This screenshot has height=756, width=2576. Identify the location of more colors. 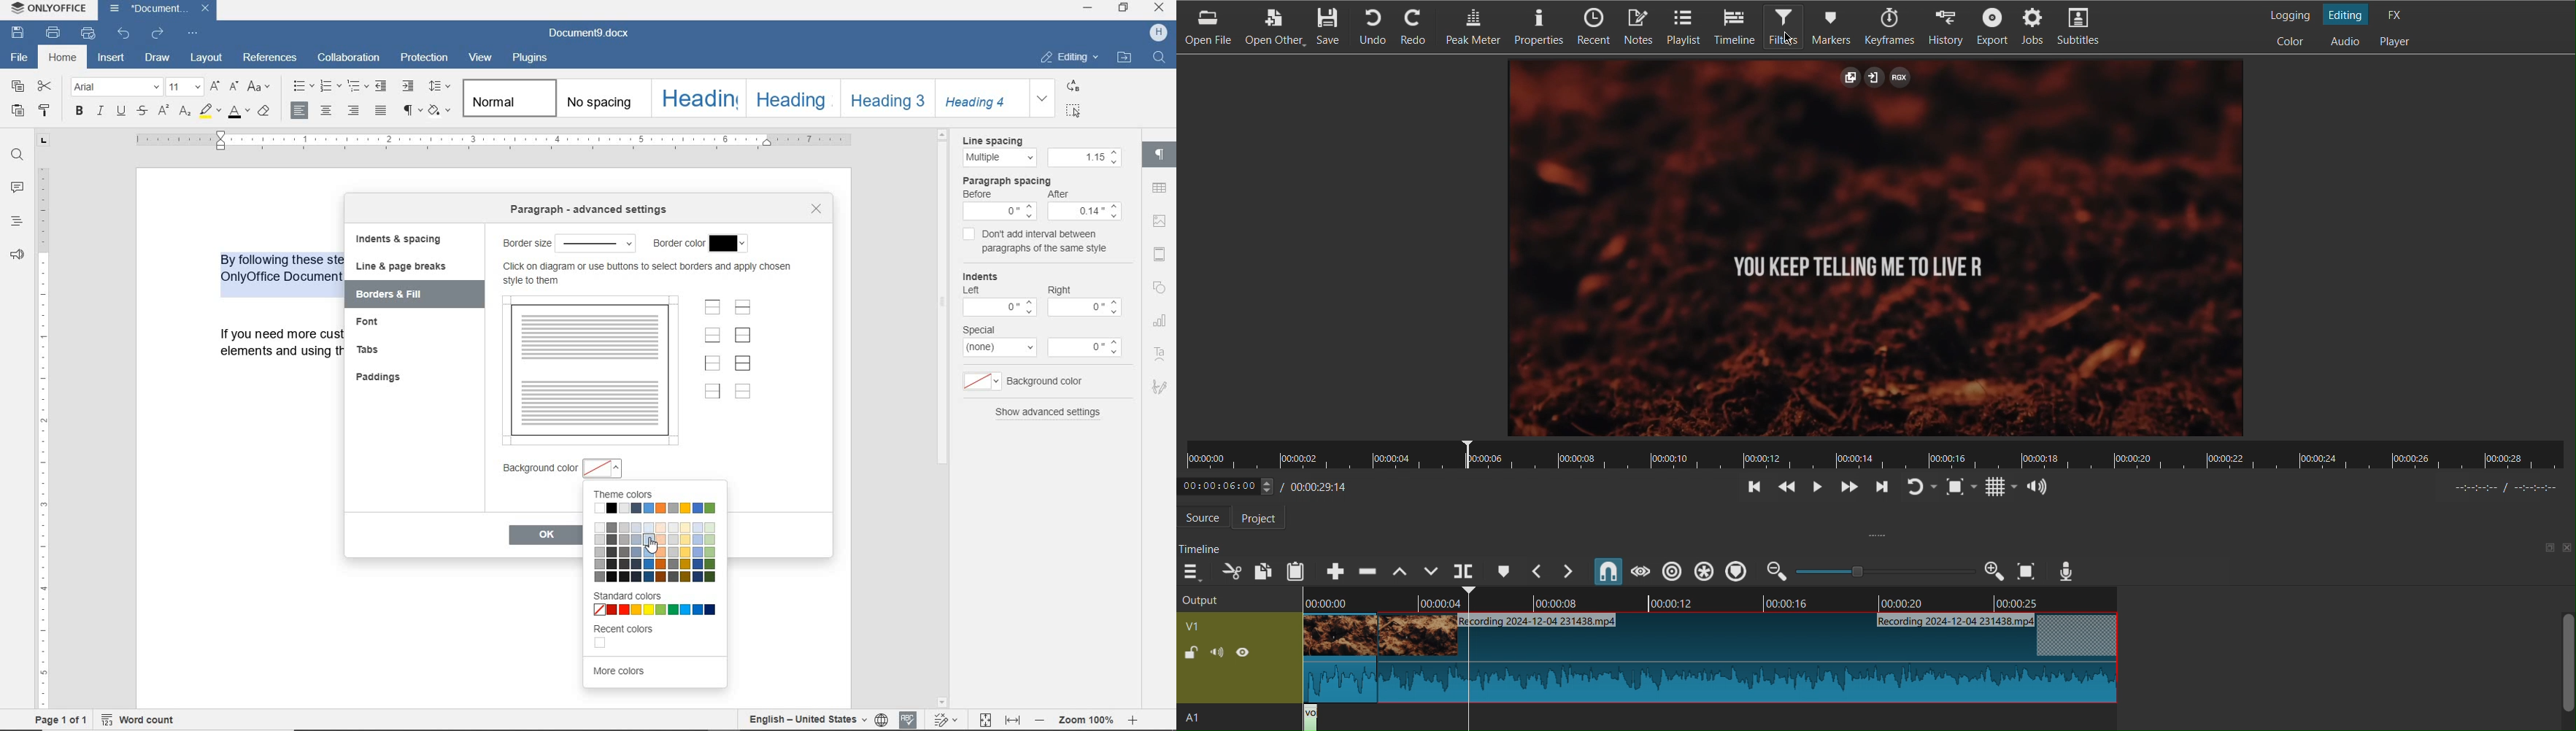
(620, 671).